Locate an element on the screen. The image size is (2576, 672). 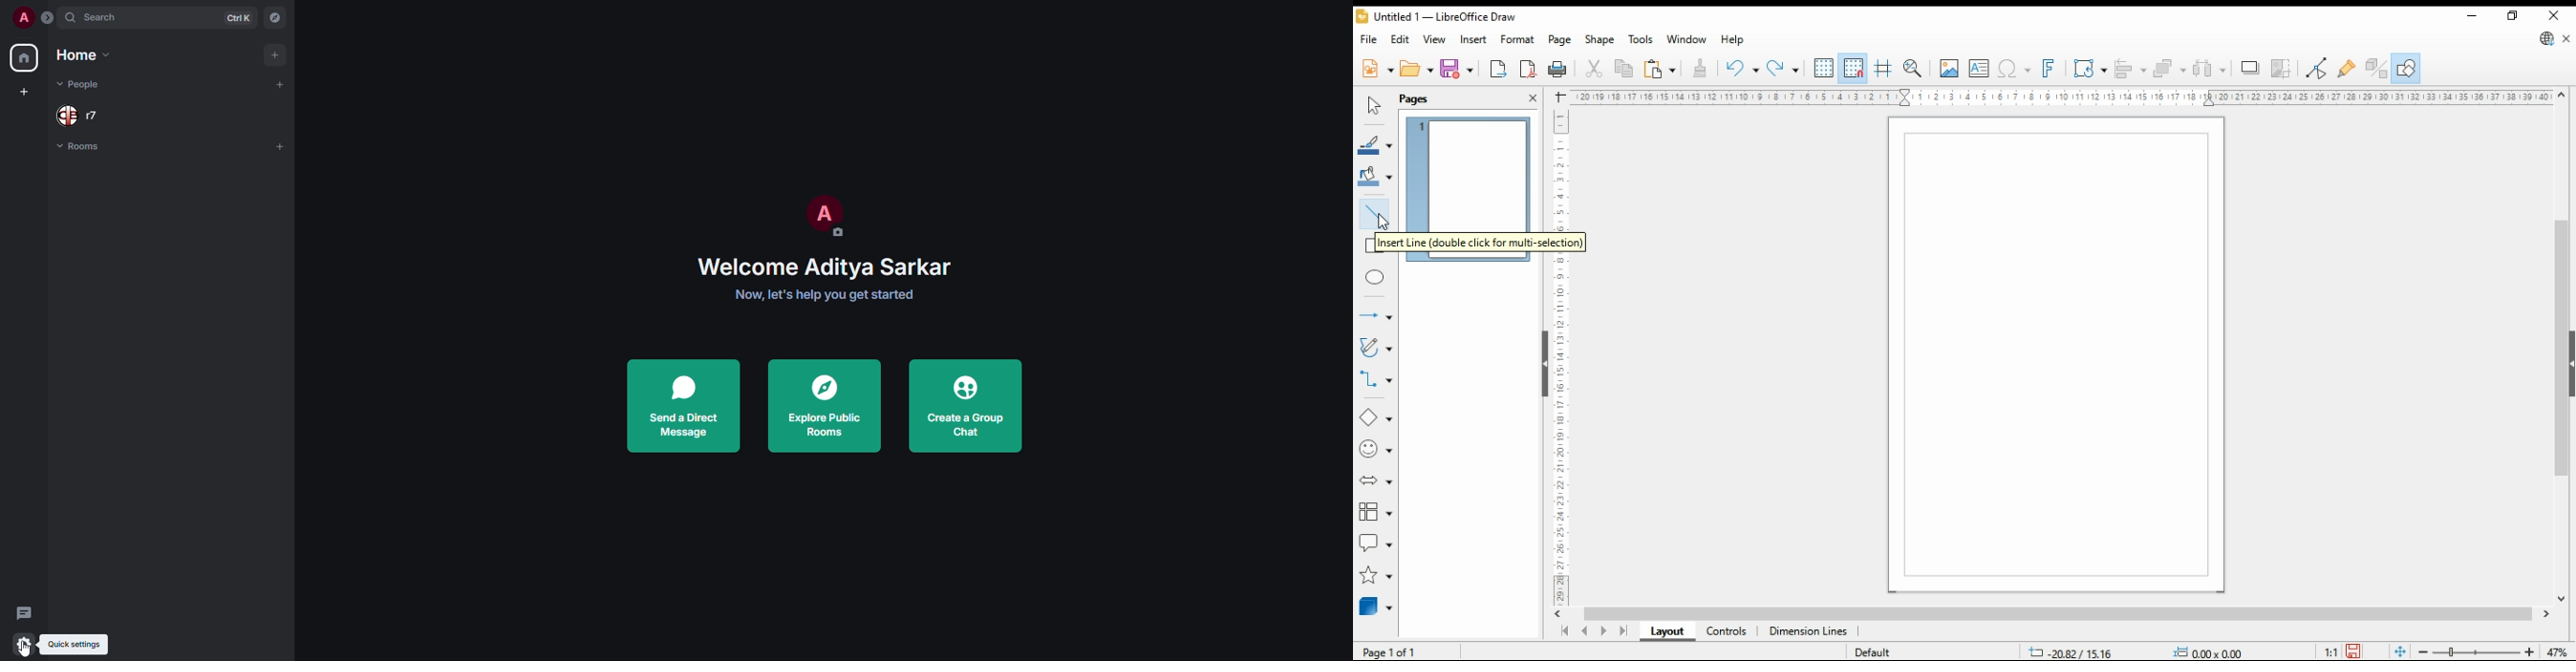
move left is located at coordinates (1560, 614).